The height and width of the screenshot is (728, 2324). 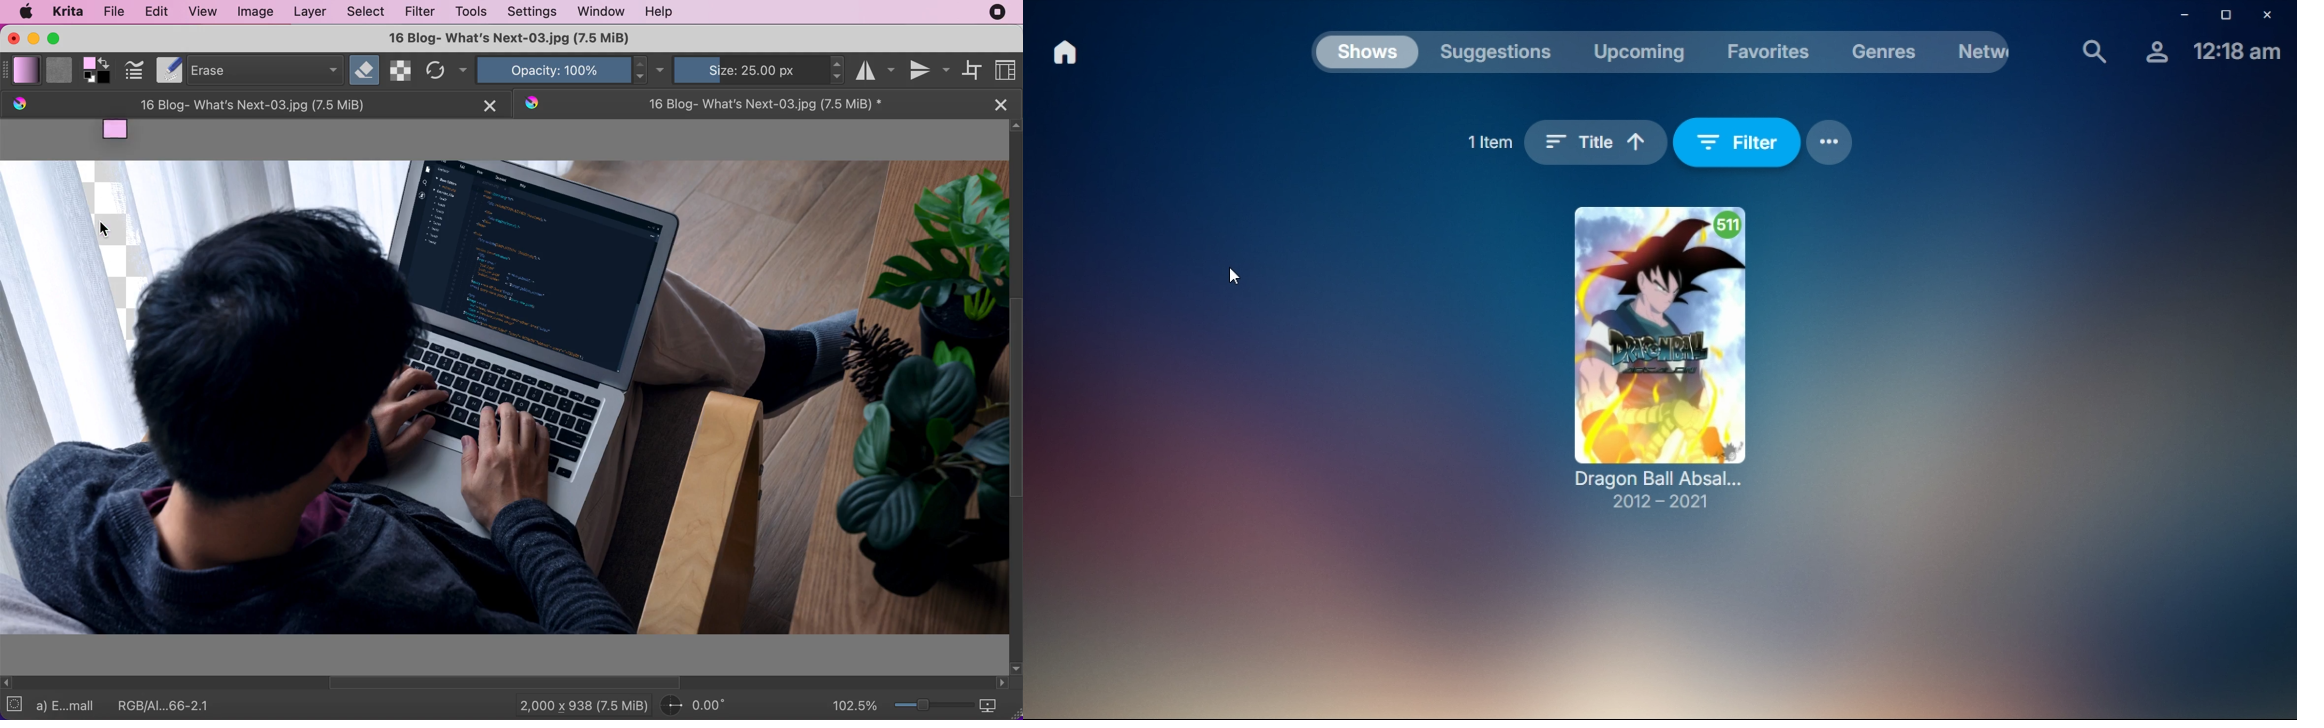 I want to click on 0.00, so click(x=704, y=705).